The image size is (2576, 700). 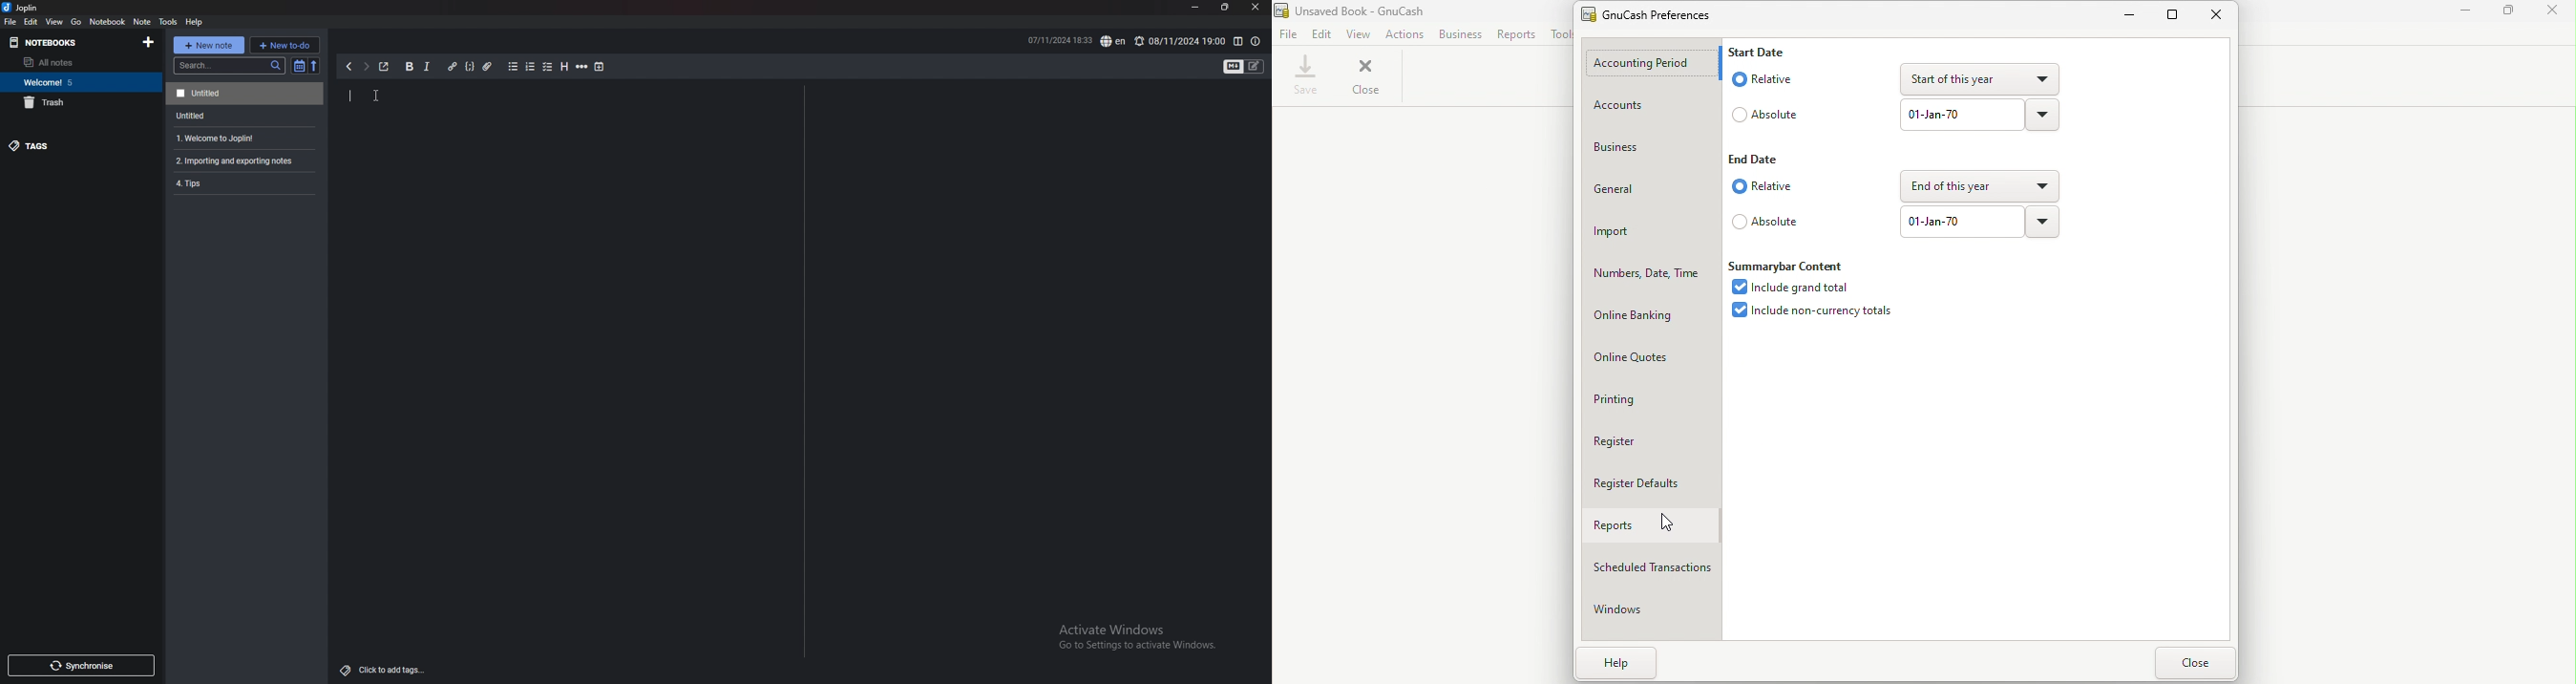 What do you see at coordinates (1963, 222) in the screenshot?
I see `01-jan-70` at bounding box center [1963, 222].